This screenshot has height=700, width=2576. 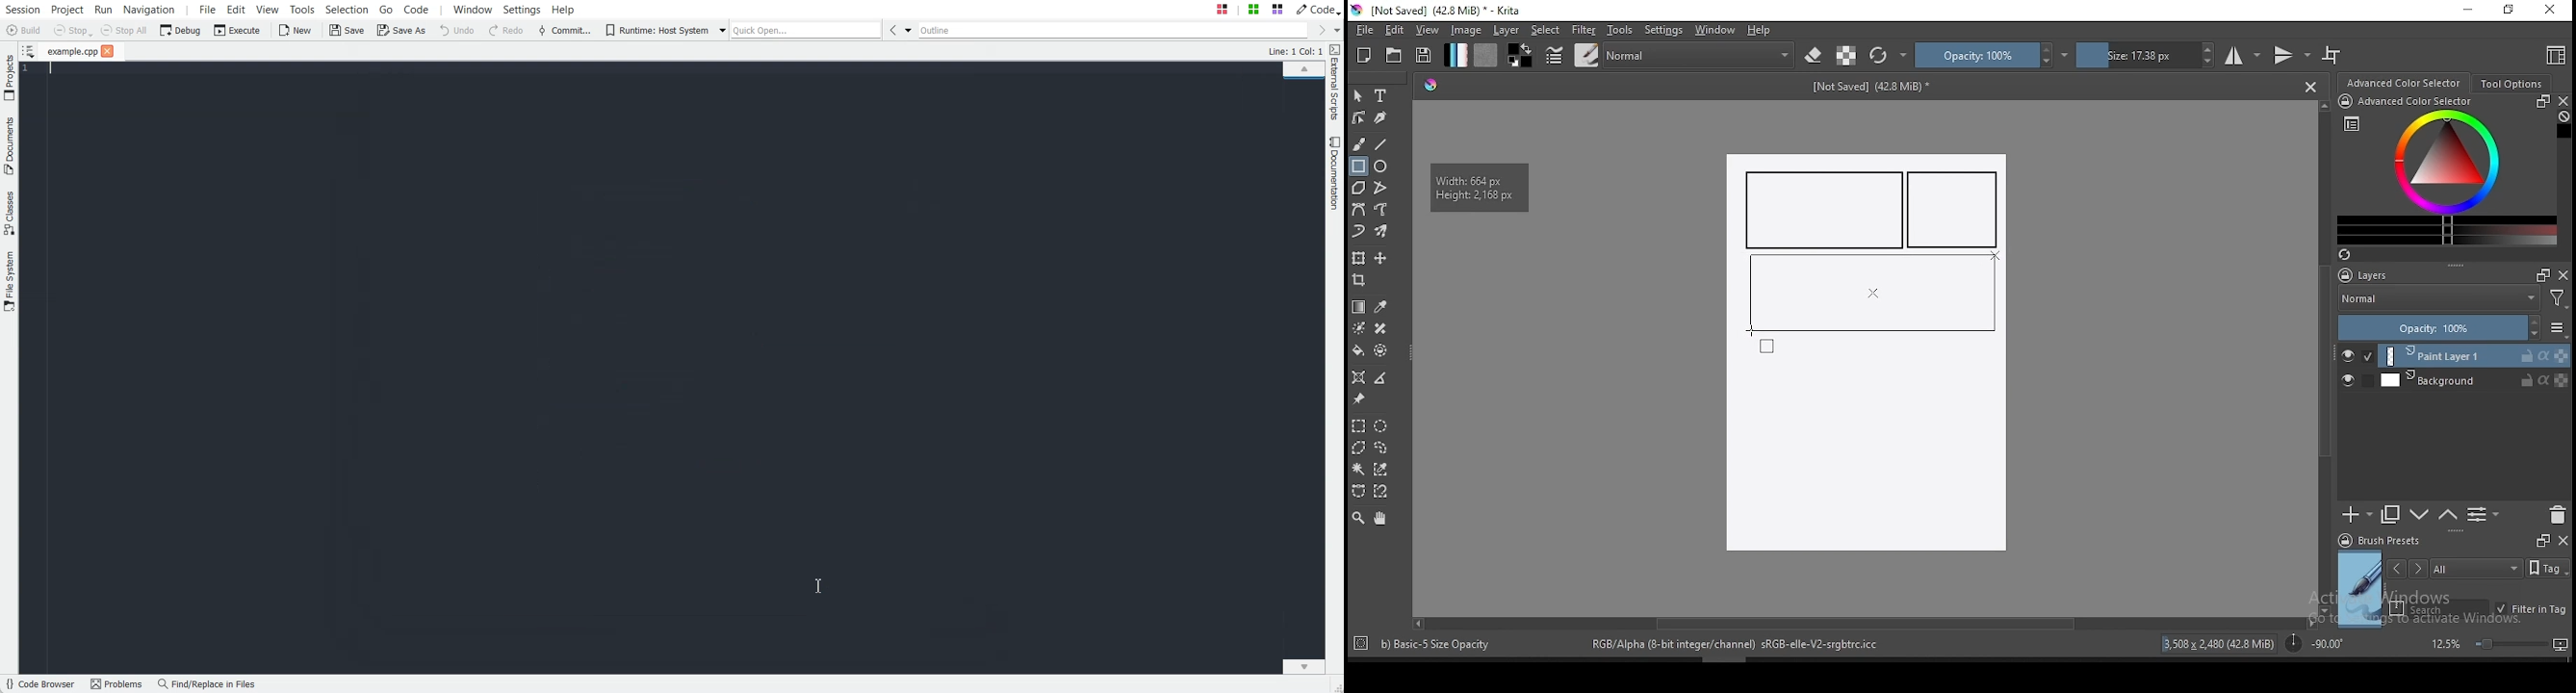 What do you see at coordinates (2557, 516) in the screenshot?
I see `delete layer` at bounding box center [2557, 516].